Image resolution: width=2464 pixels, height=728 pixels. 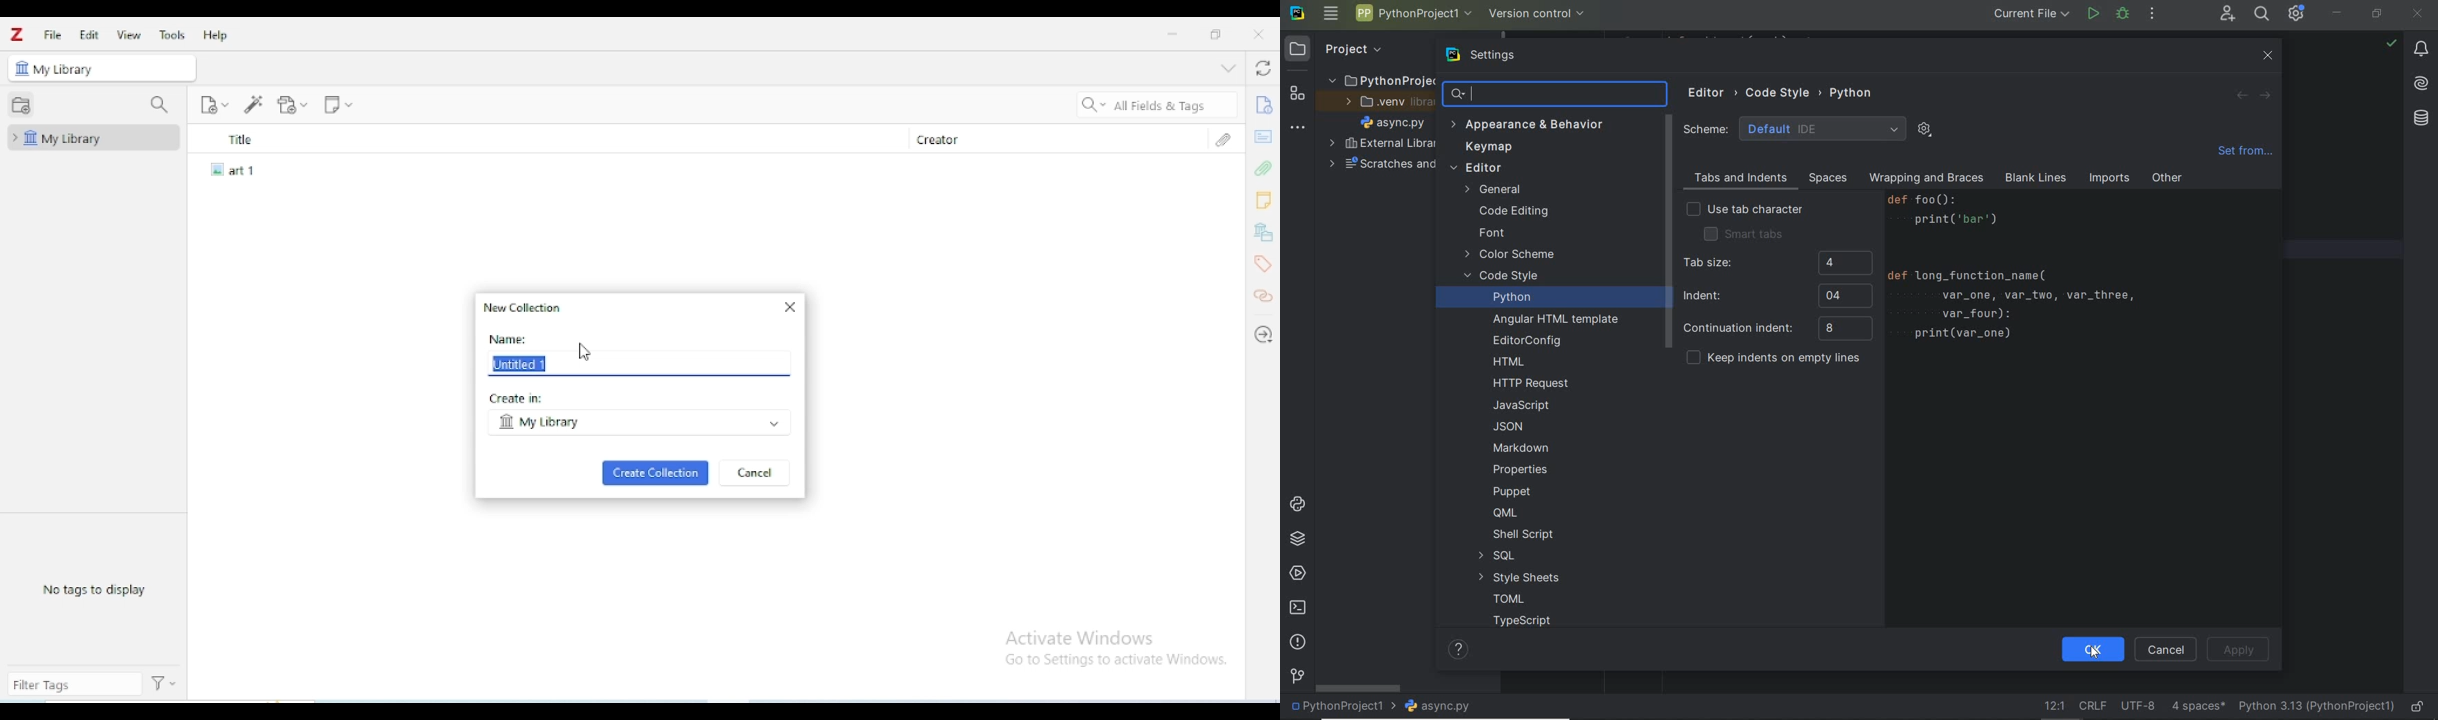 What do you see at coordinates (338, 103) in the screenshot?
I see `new note` at bounding box center [338, 103].